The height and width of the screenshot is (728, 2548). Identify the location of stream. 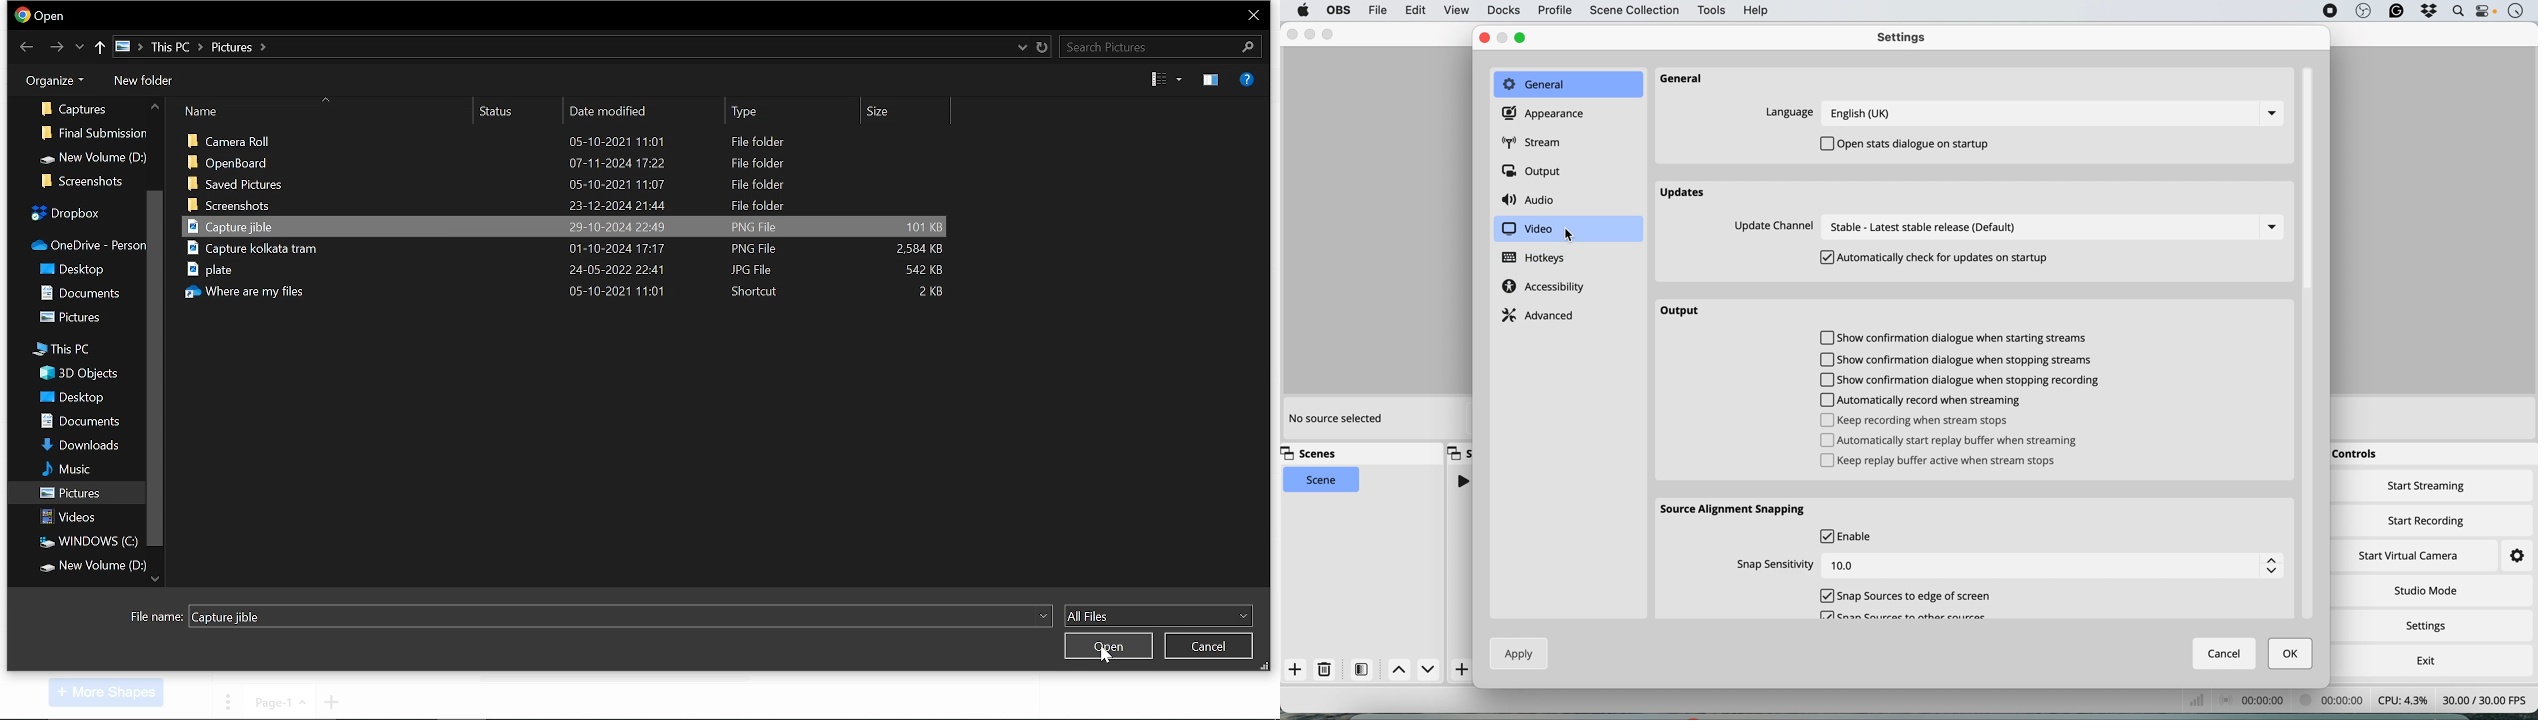
(1539, 144).